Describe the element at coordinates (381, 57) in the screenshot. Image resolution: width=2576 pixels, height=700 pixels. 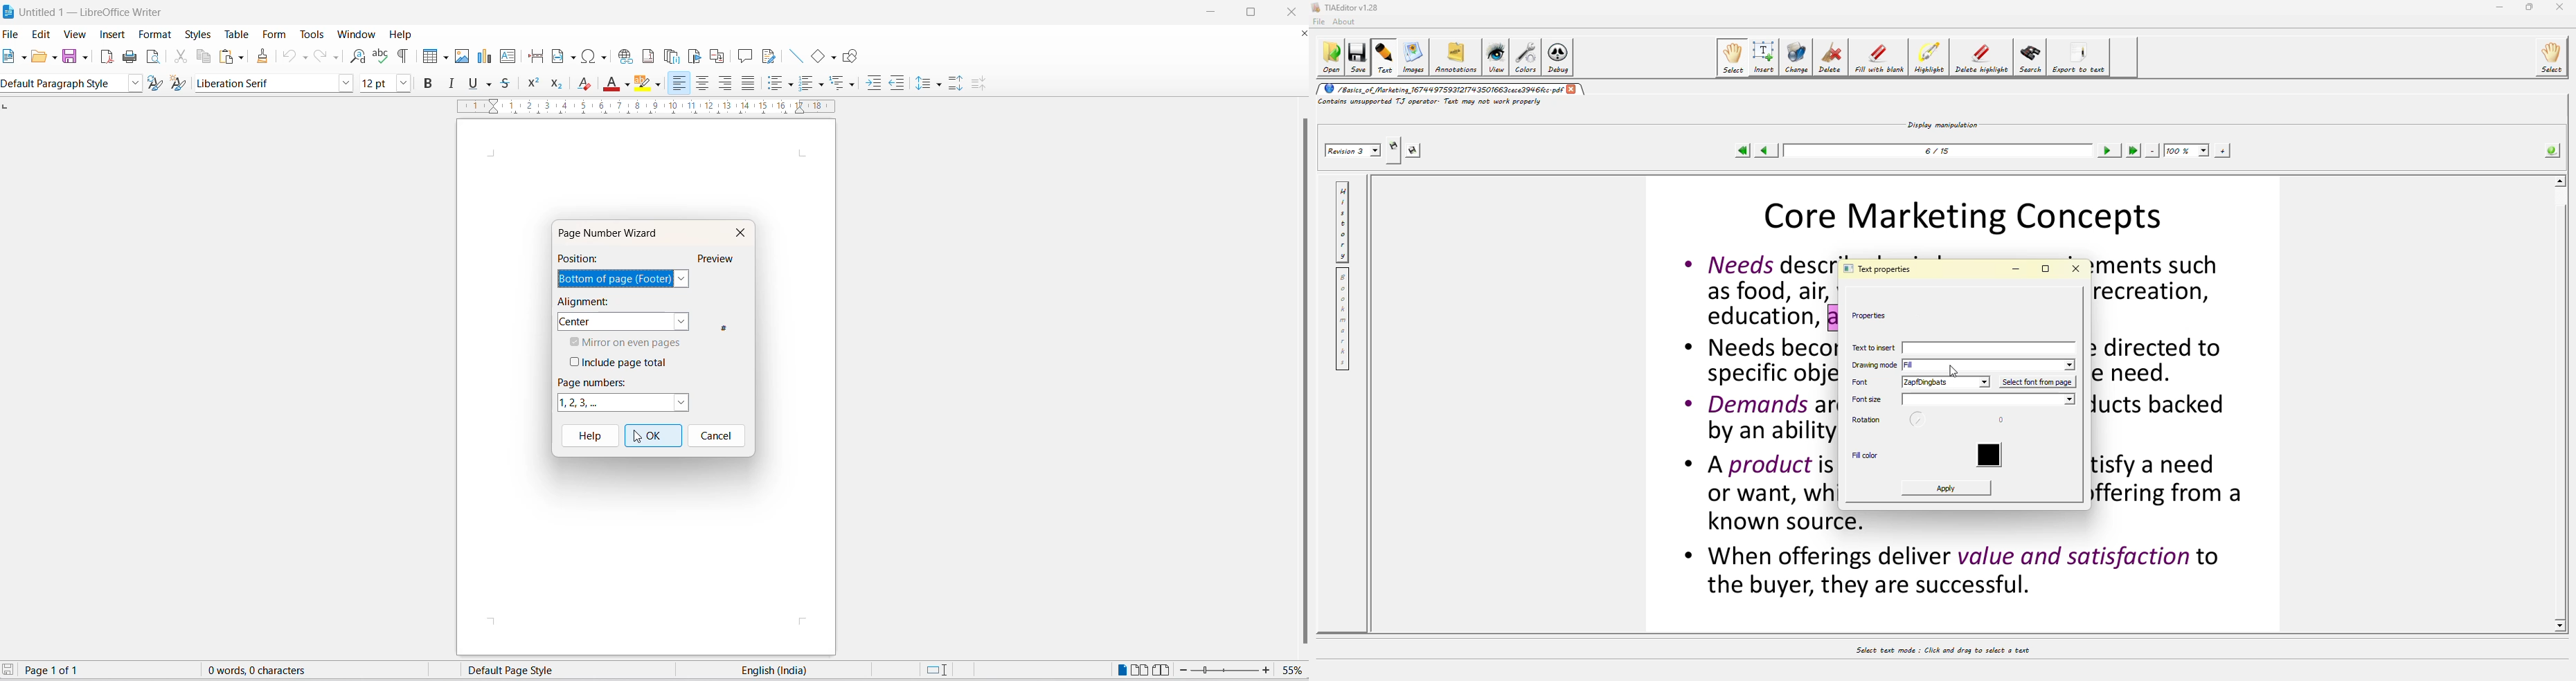
I see `spellings` at that location.